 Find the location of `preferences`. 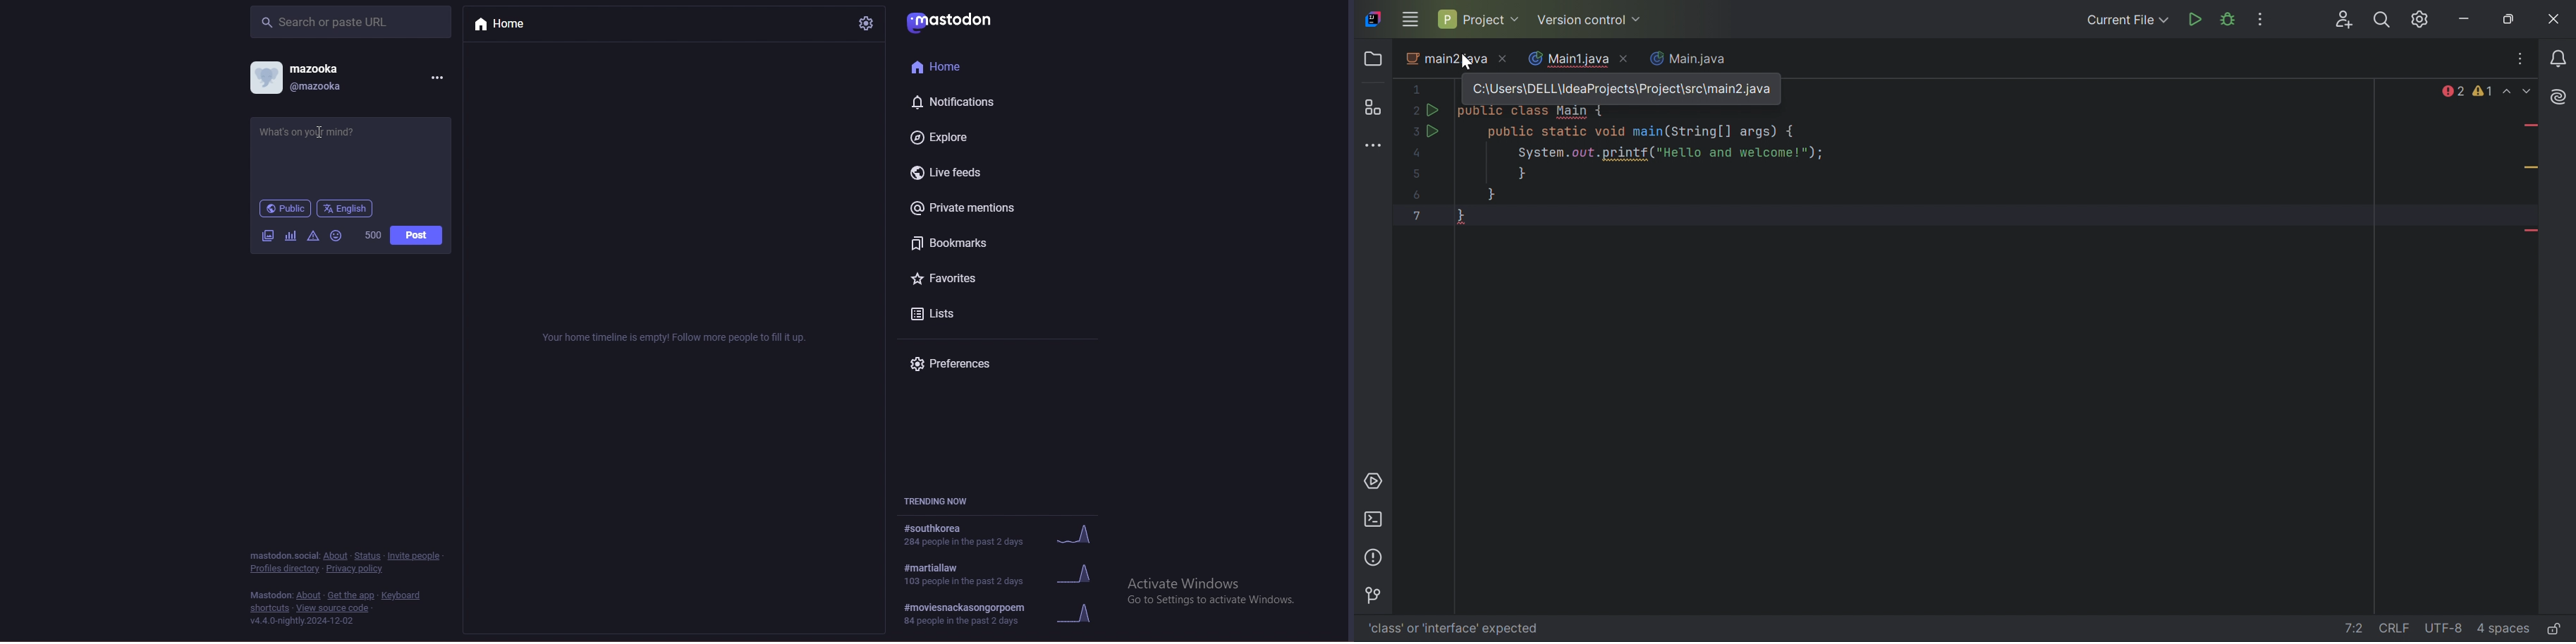

preferences is located at coordinates (988, 361).